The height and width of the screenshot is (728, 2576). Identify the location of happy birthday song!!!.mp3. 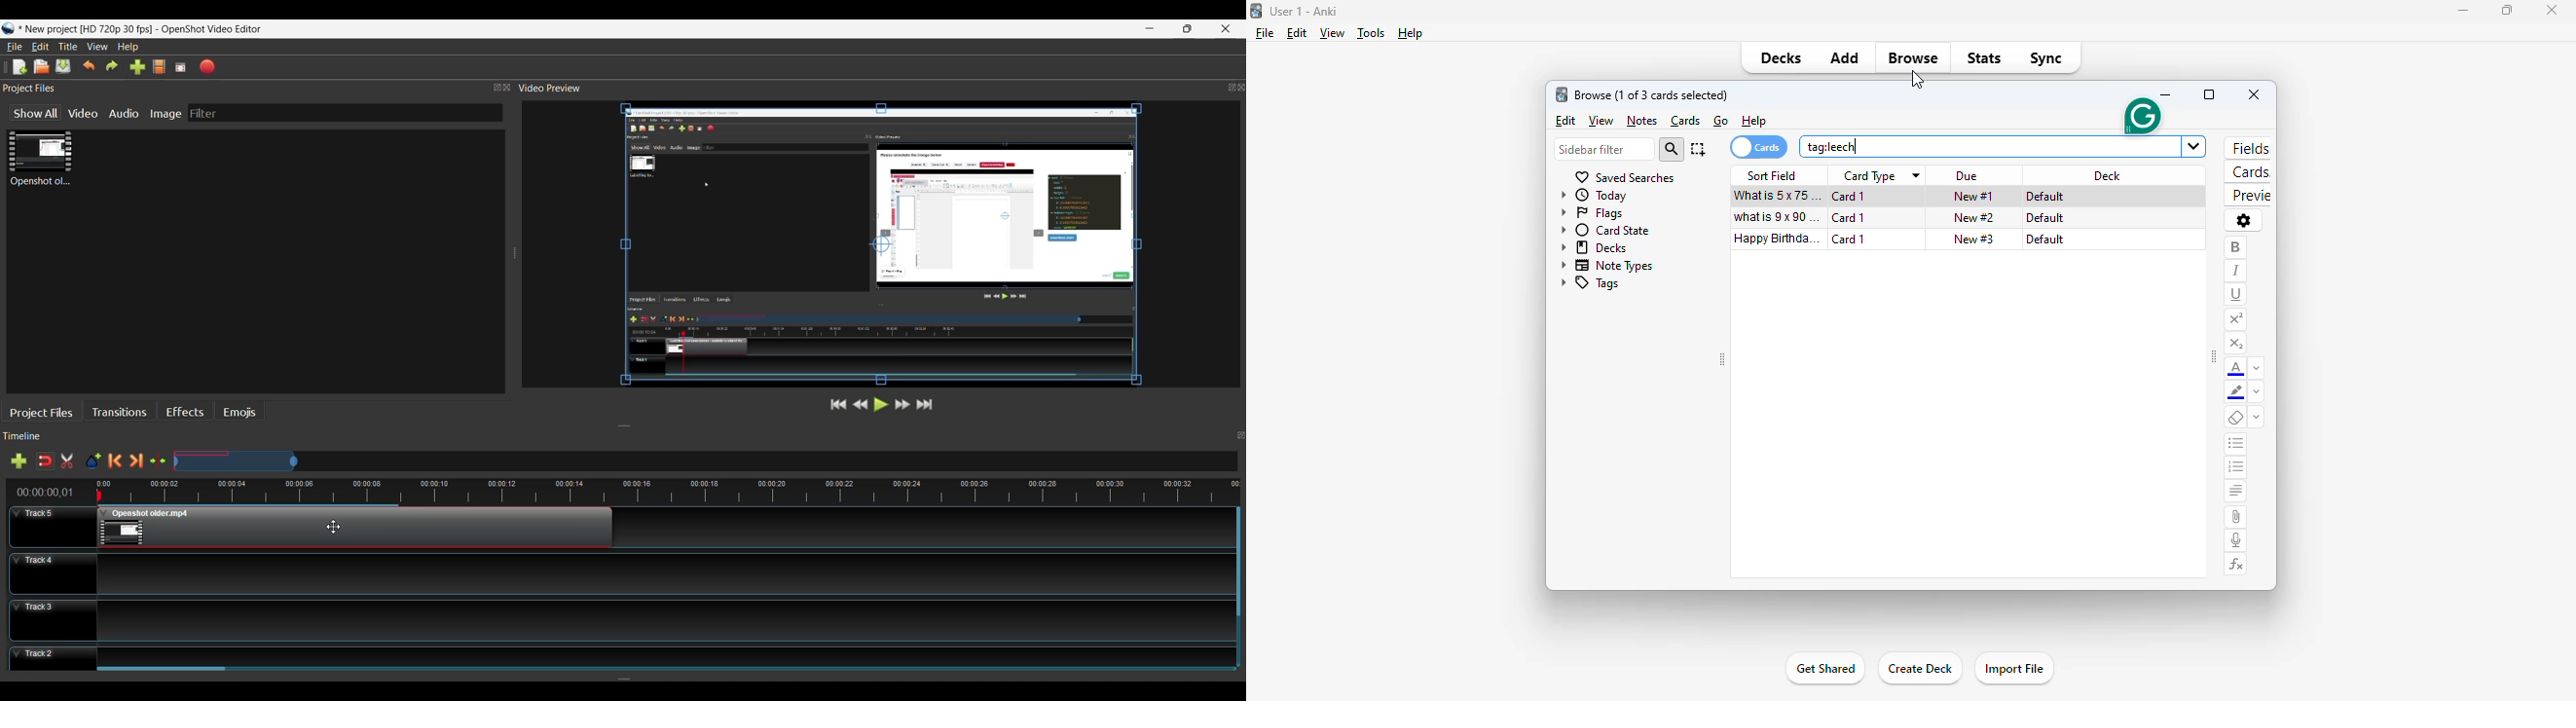
(1777, 237).